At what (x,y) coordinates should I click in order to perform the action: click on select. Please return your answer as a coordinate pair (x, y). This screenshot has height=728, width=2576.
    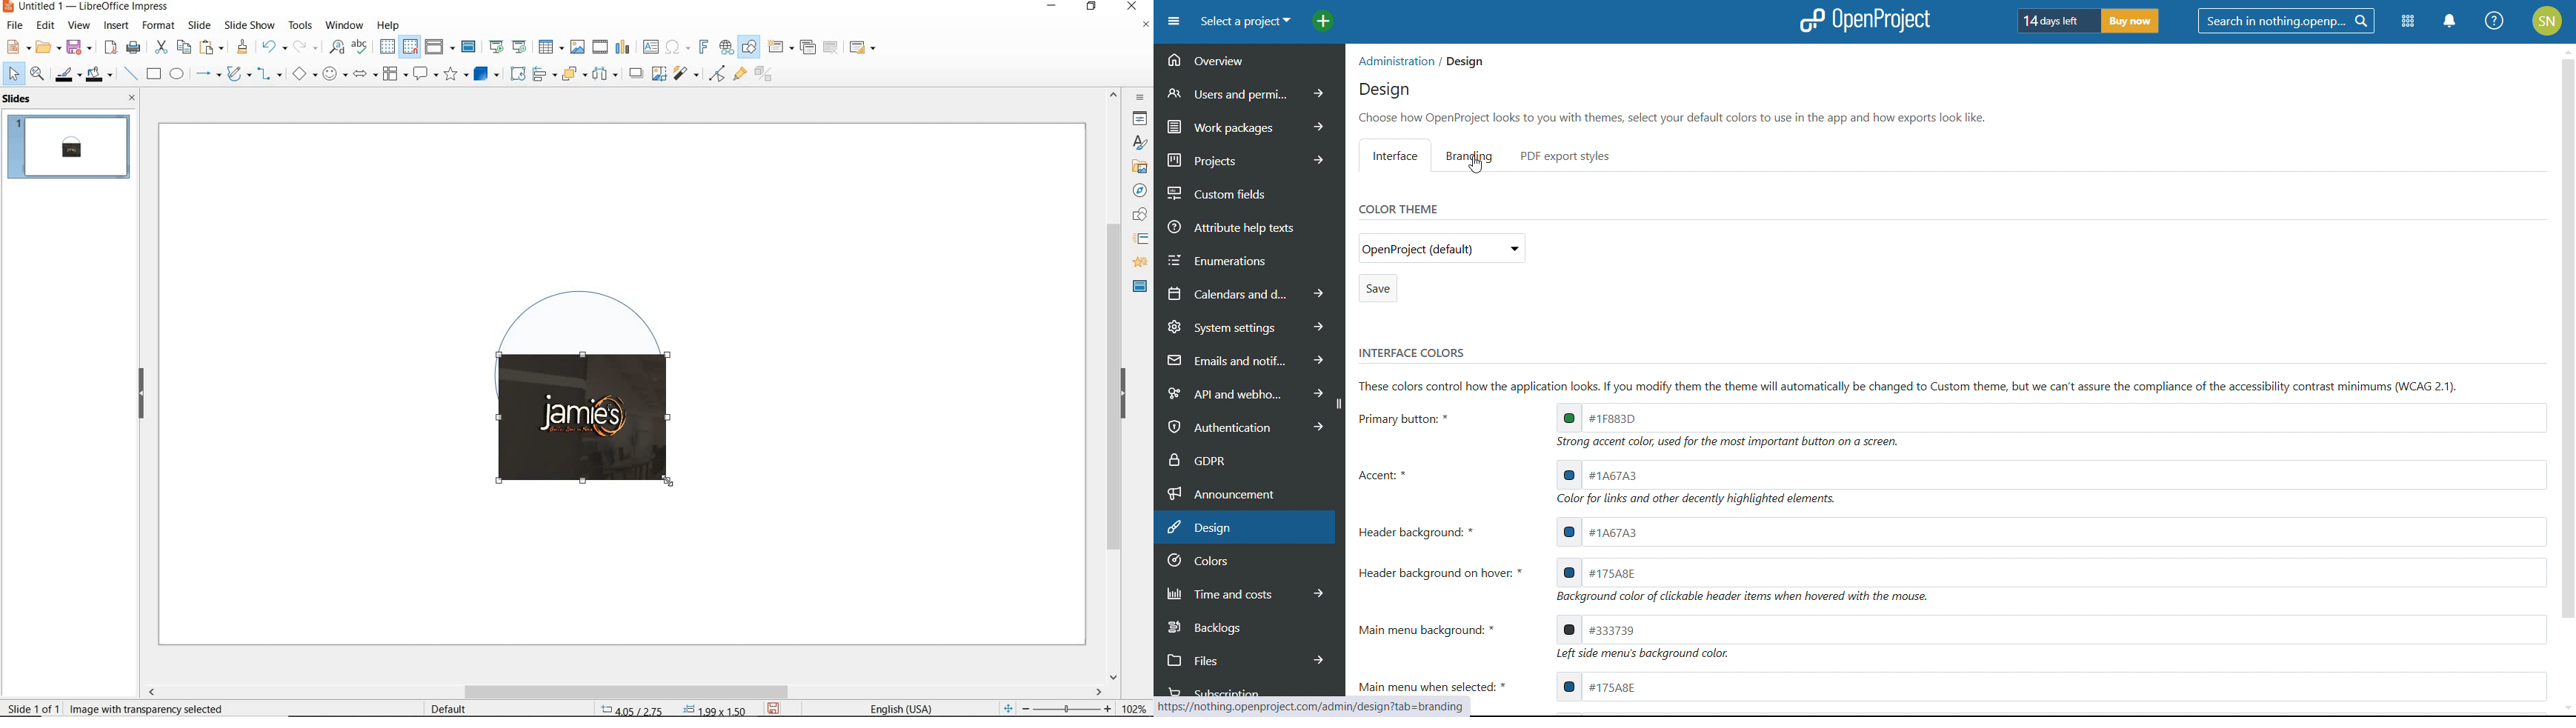
    Looking at the image, I should click on (14, 74).